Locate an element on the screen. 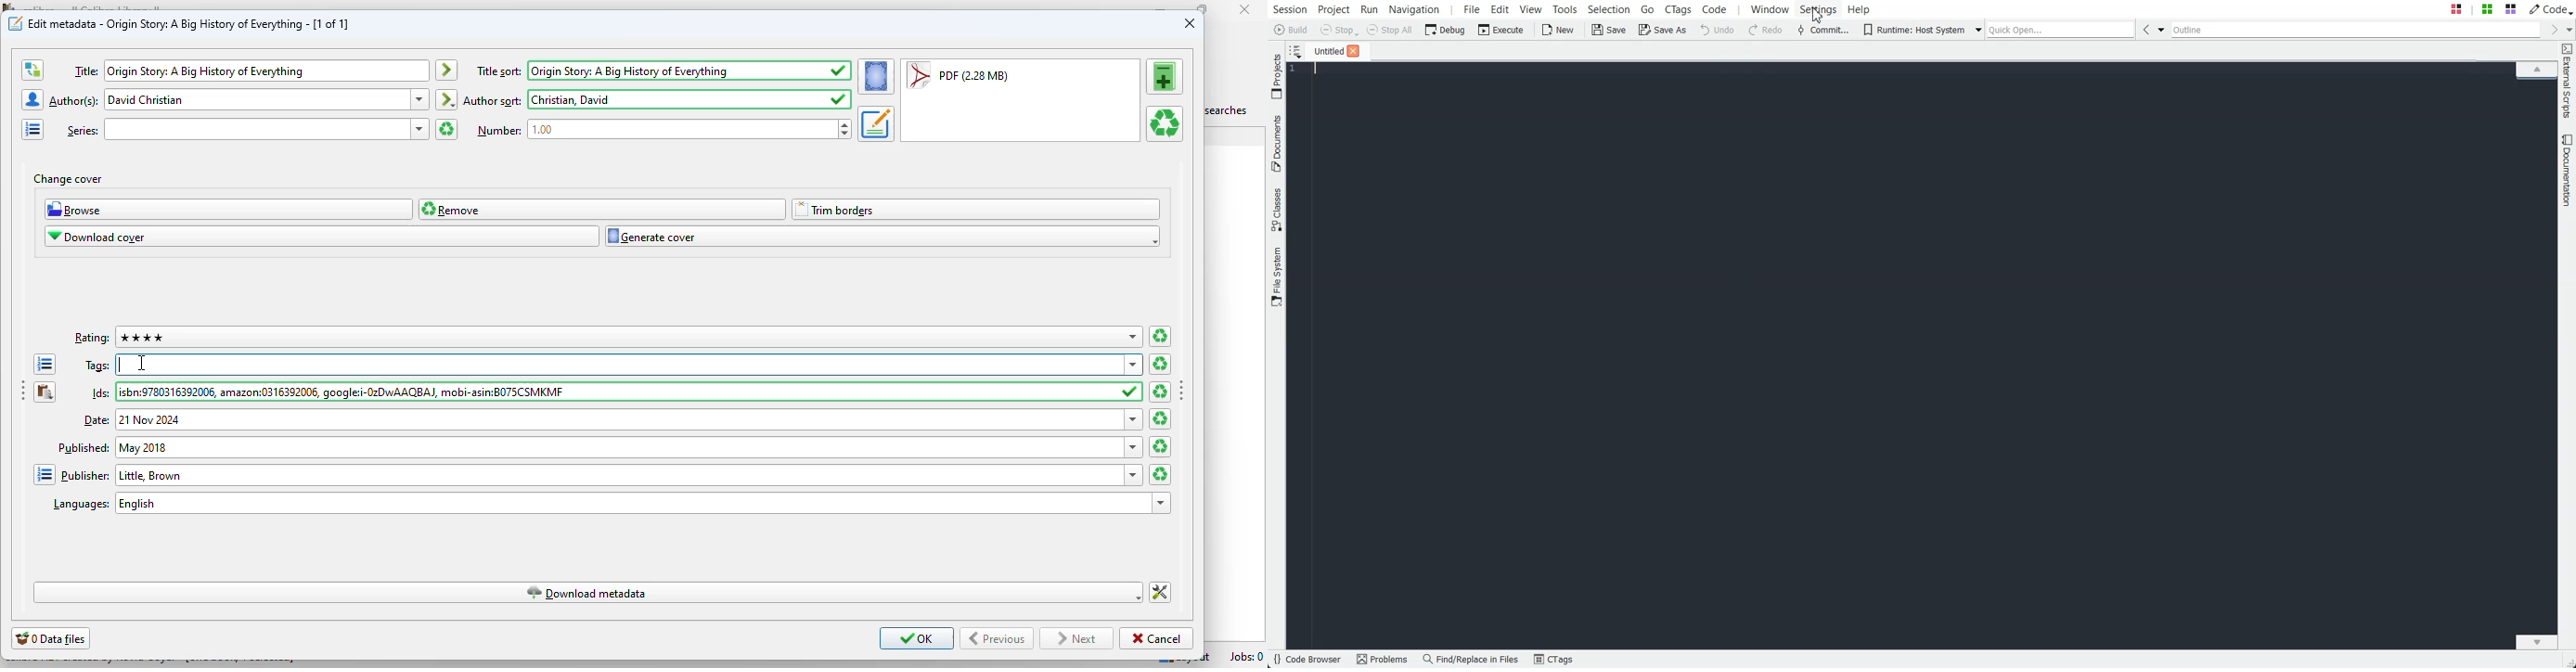 The width and height of the screenshot is (2576, 672). text is located at coordinates (81, 505).